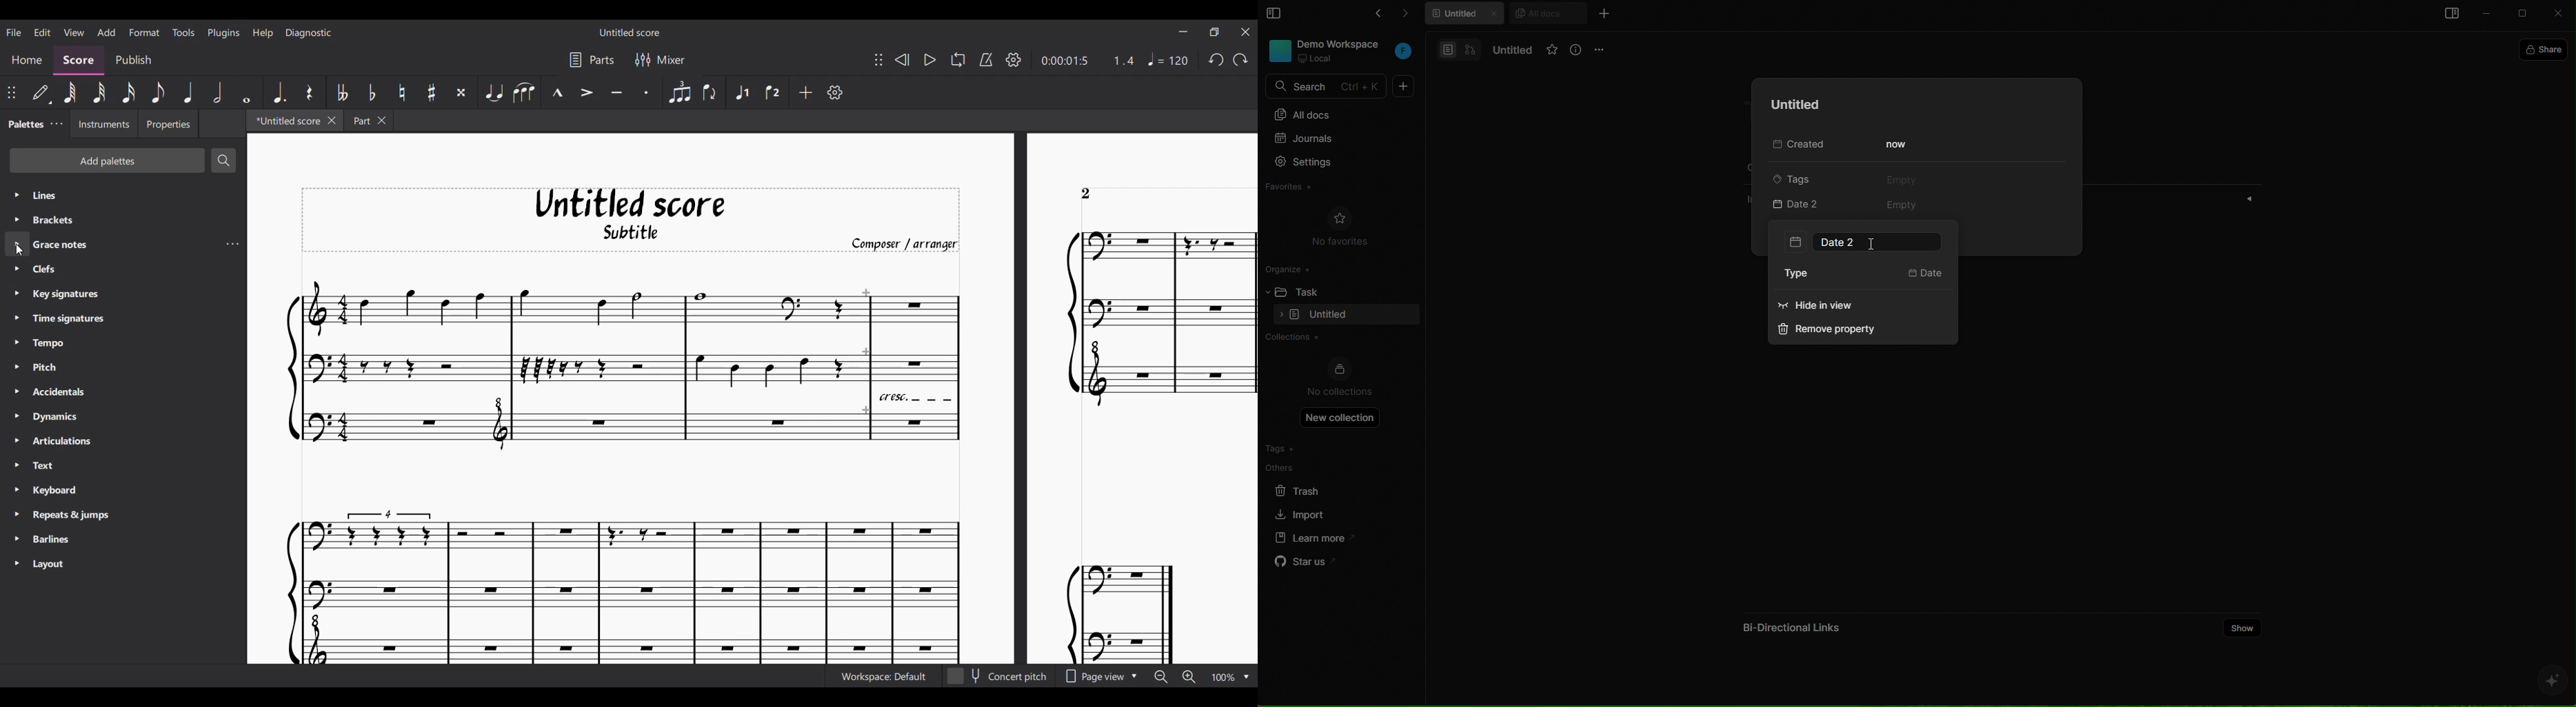 This screenshot has width=2576, height=728. What do you see at coordinates (158, 93) in the screenshot?
I see `8th note` at bounding box center [158, 93].